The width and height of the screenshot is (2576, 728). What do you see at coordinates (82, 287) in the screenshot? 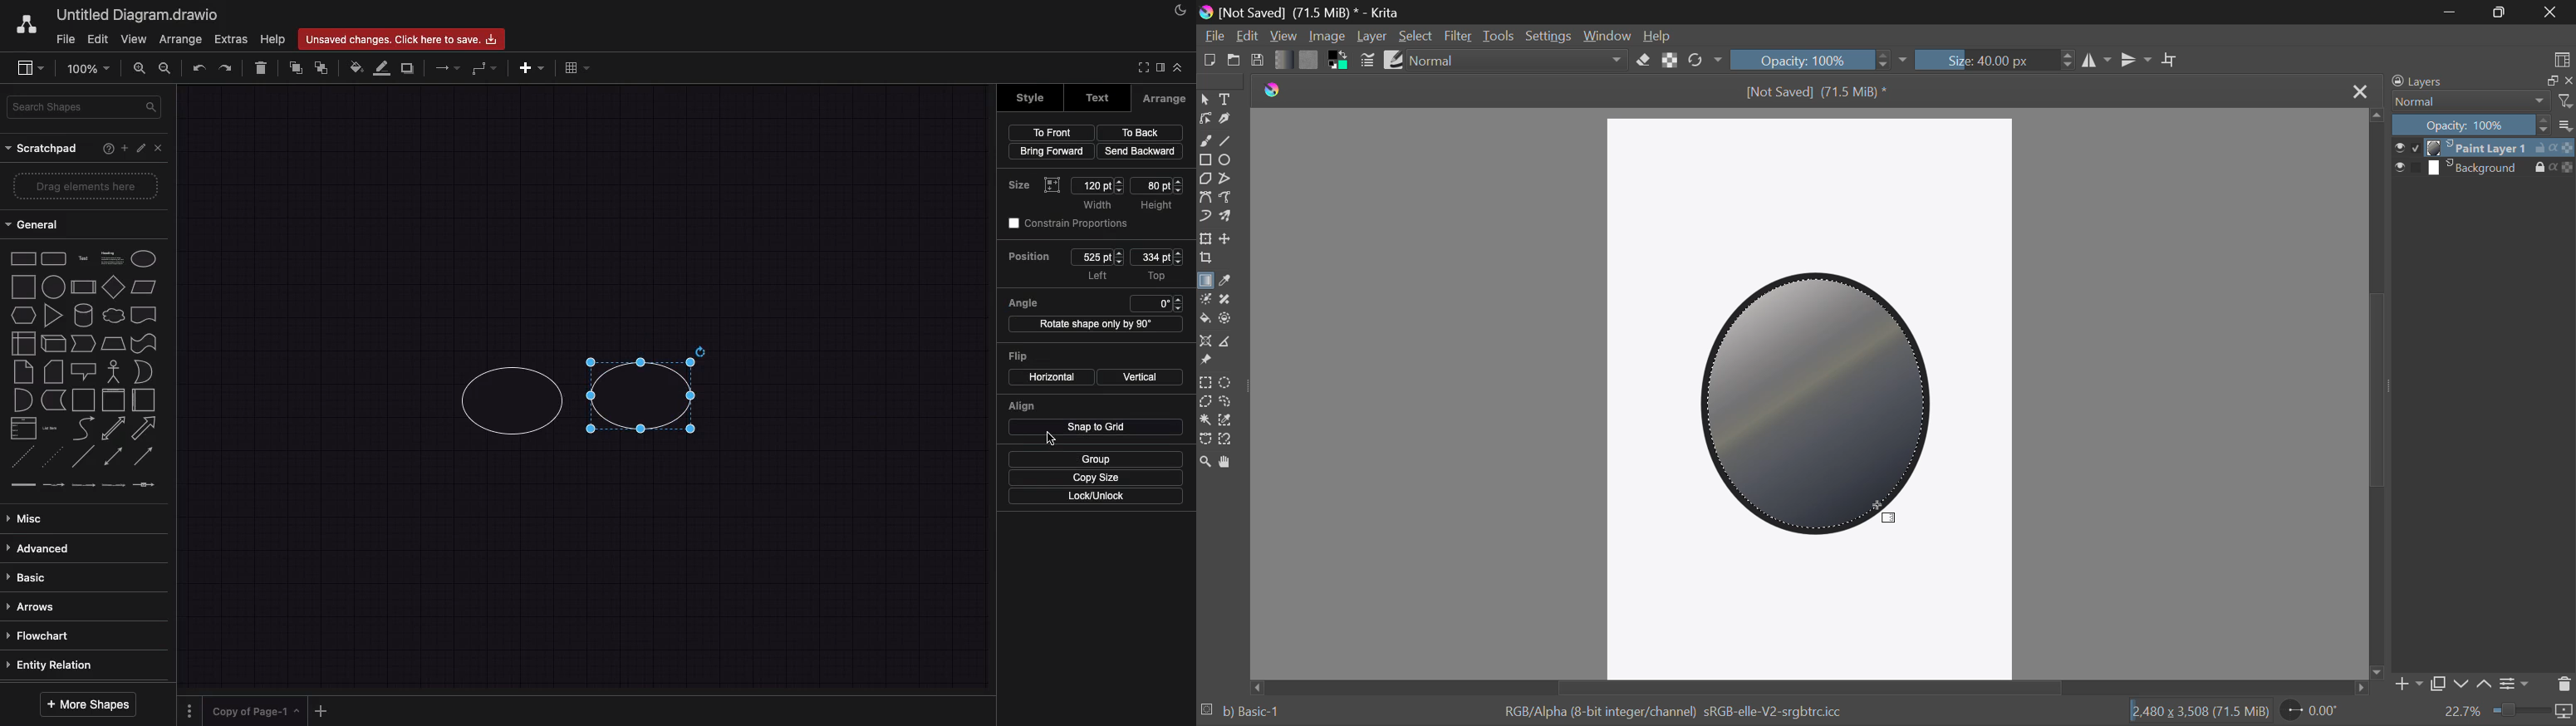
I see `process` at bounding box center [82, 287].